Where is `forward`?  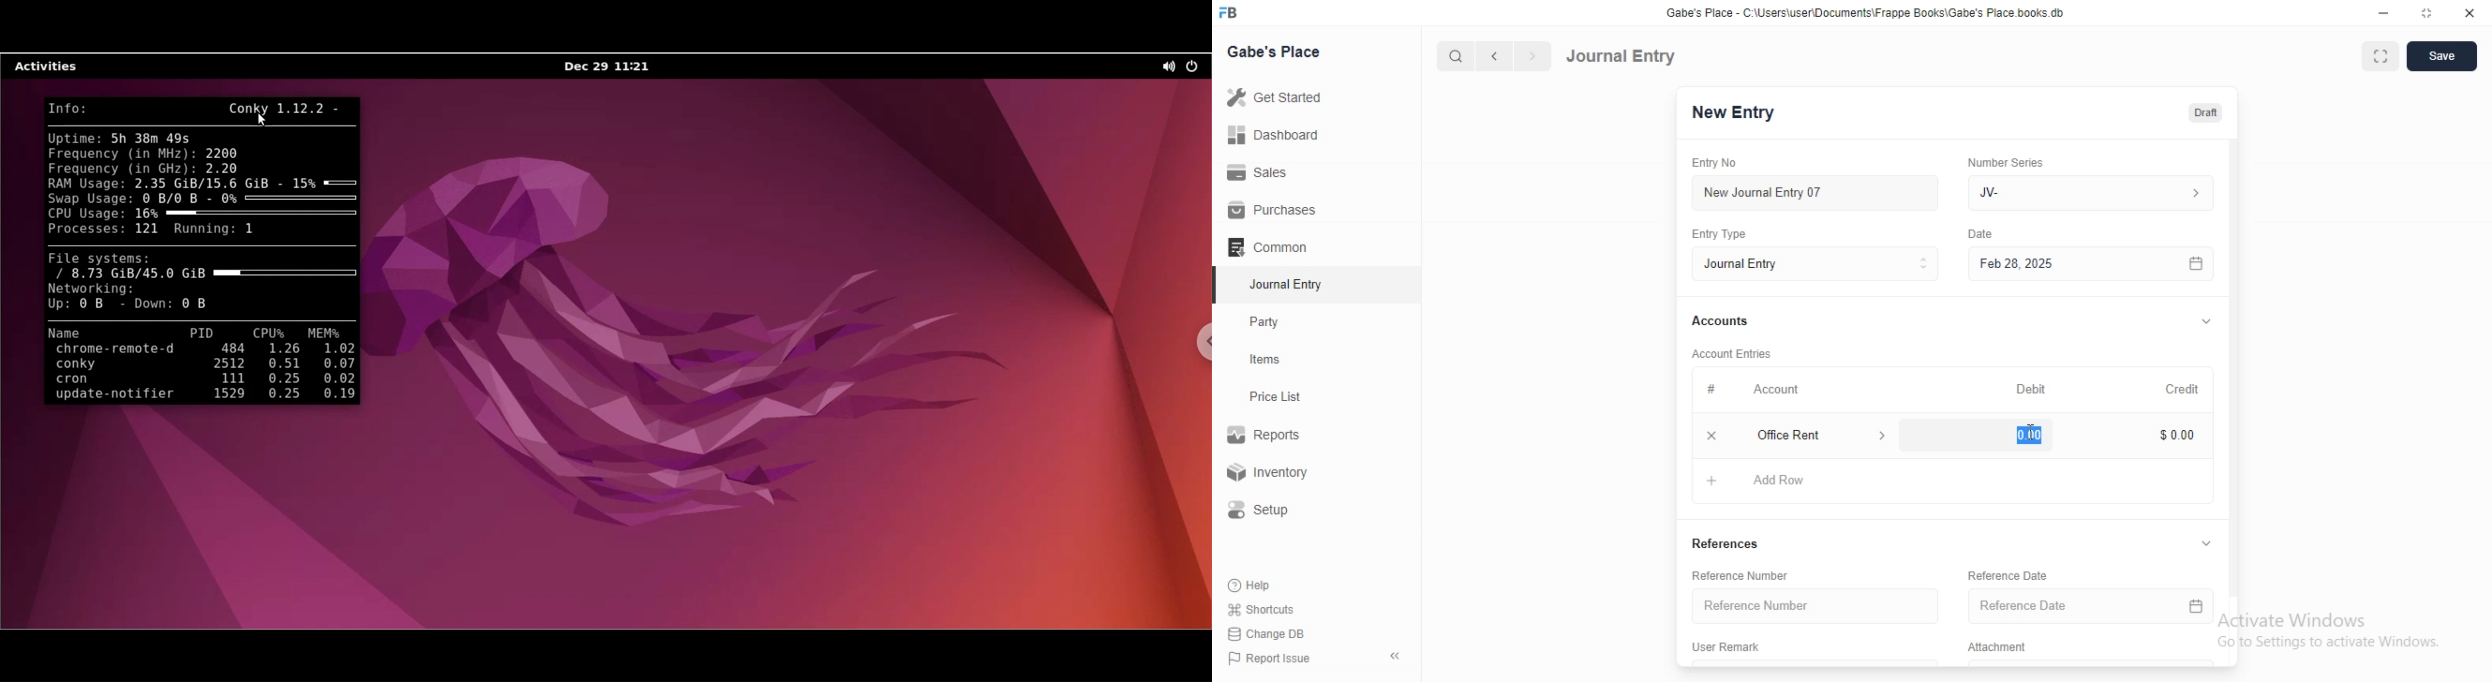 forward is located at coordinates (1534, 56).